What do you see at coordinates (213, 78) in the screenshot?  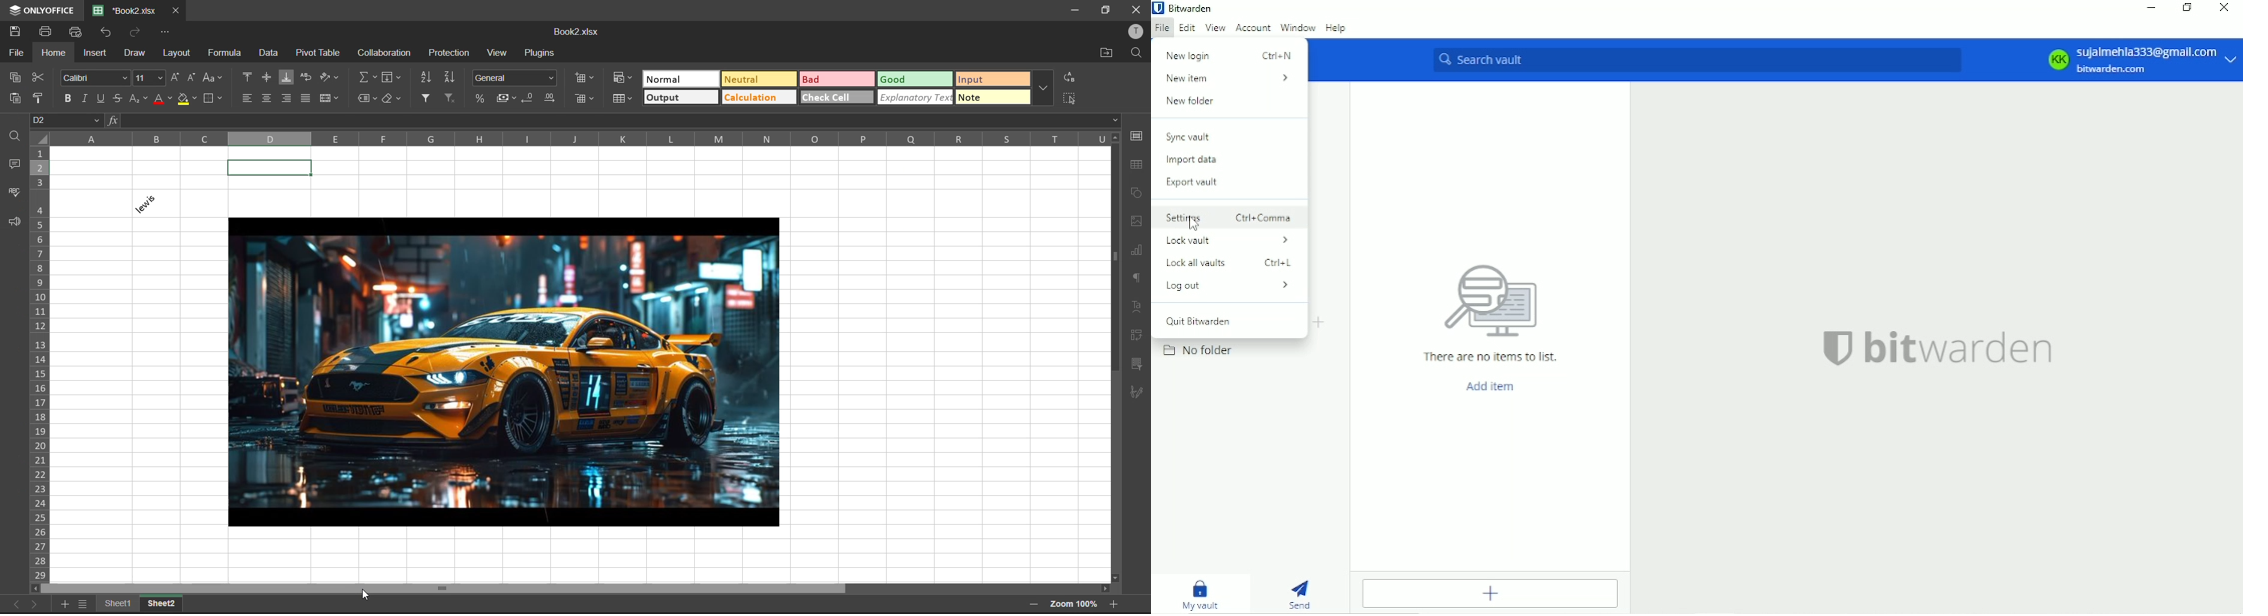 I see `change case` at bounding box center [213, 78].